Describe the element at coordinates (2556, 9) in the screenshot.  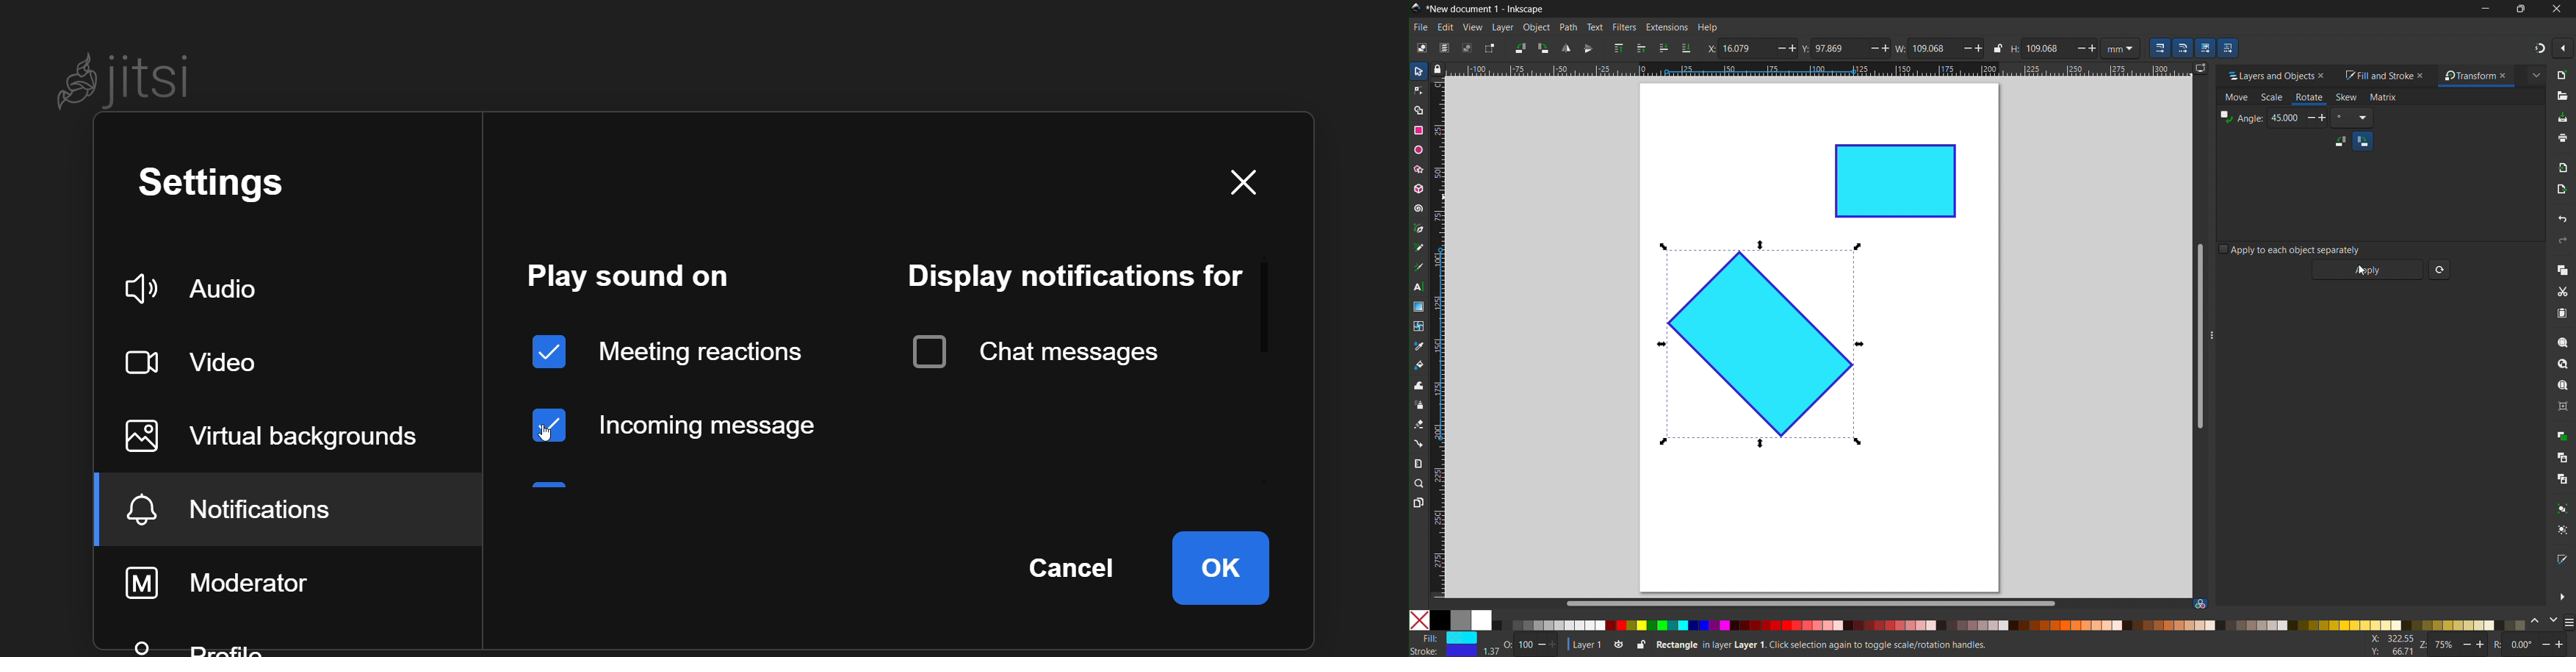
I see `close` at that location.